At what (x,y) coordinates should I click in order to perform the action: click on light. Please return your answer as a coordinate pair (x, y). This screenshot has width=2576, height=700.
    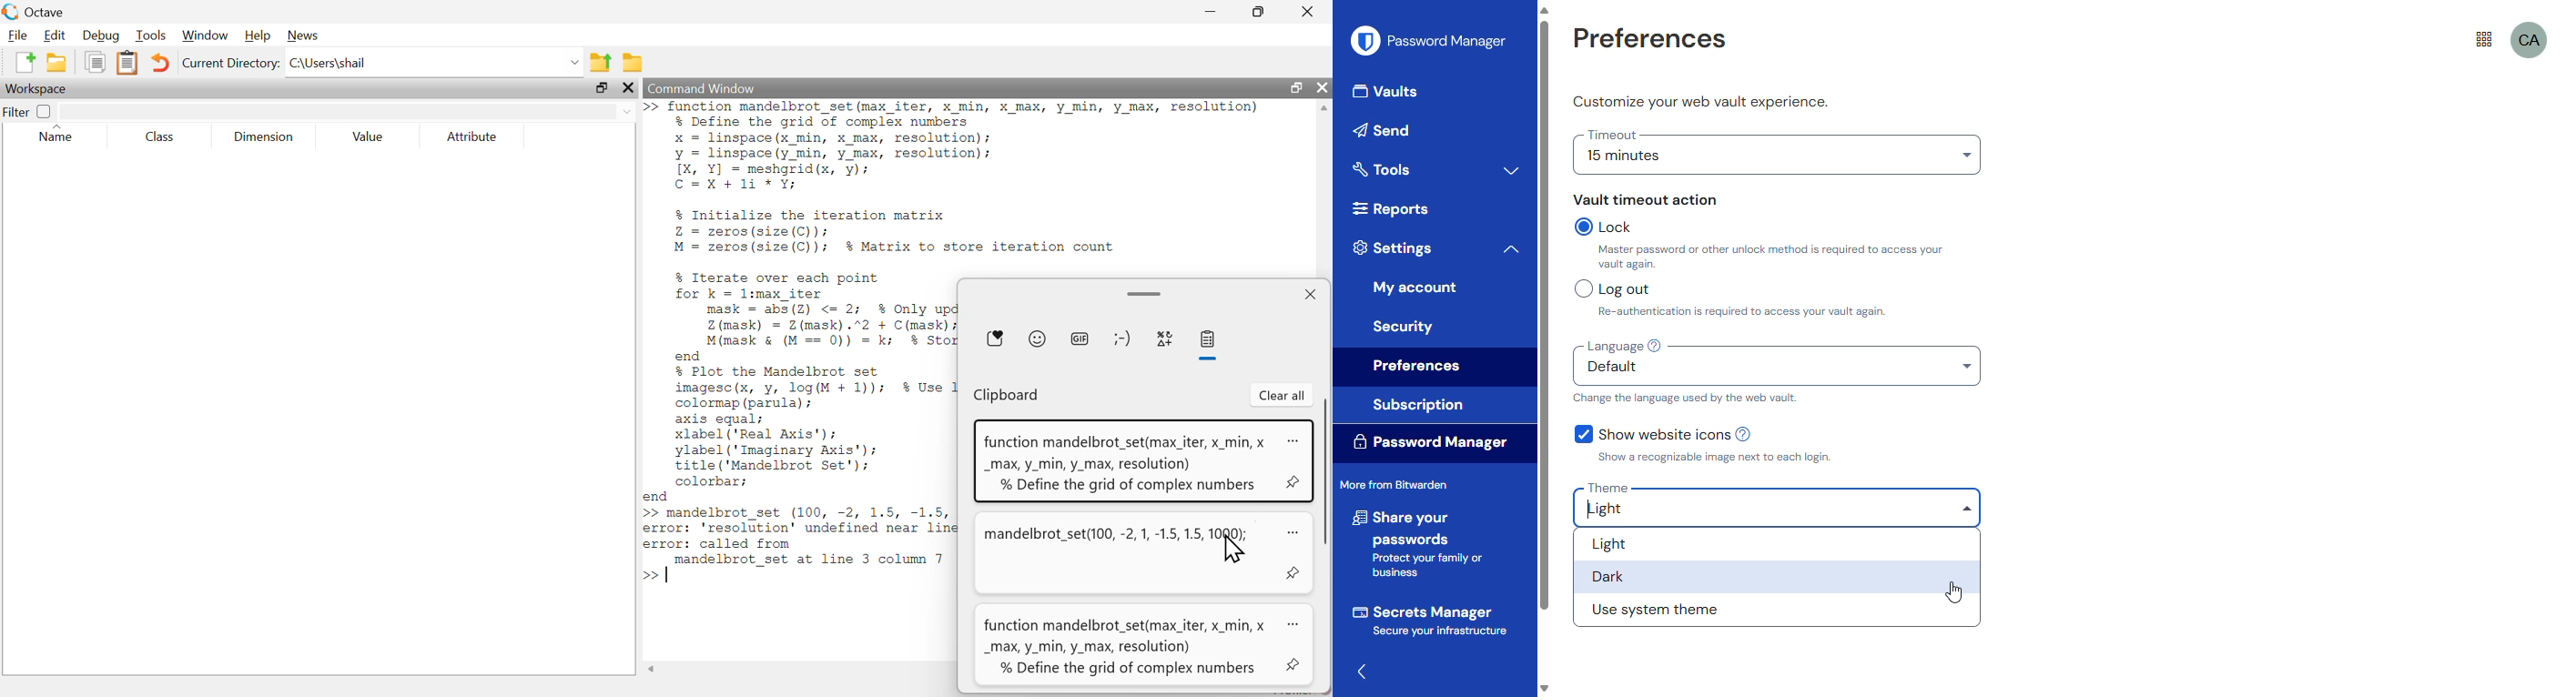
    Looking at the image, I should click on (1779, 510).